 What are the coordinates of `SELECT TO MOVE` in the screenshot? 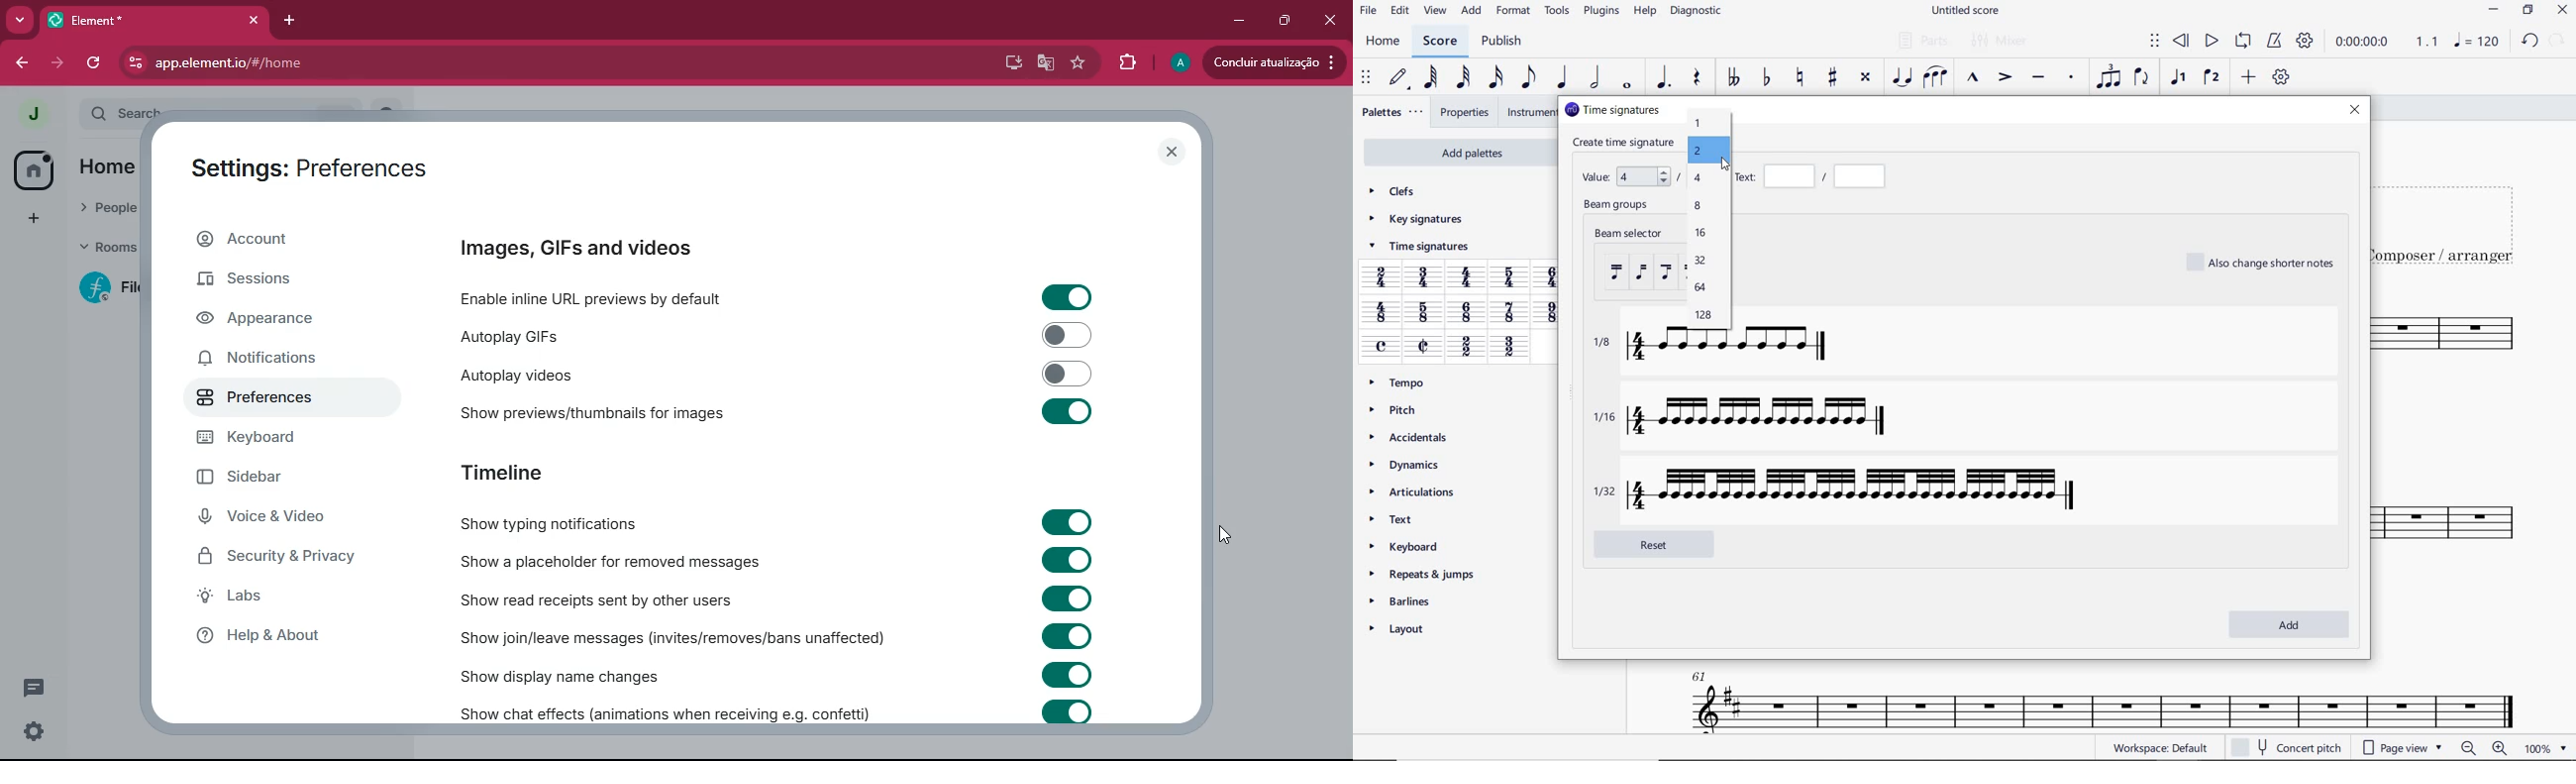 It's located at (2156, 41).